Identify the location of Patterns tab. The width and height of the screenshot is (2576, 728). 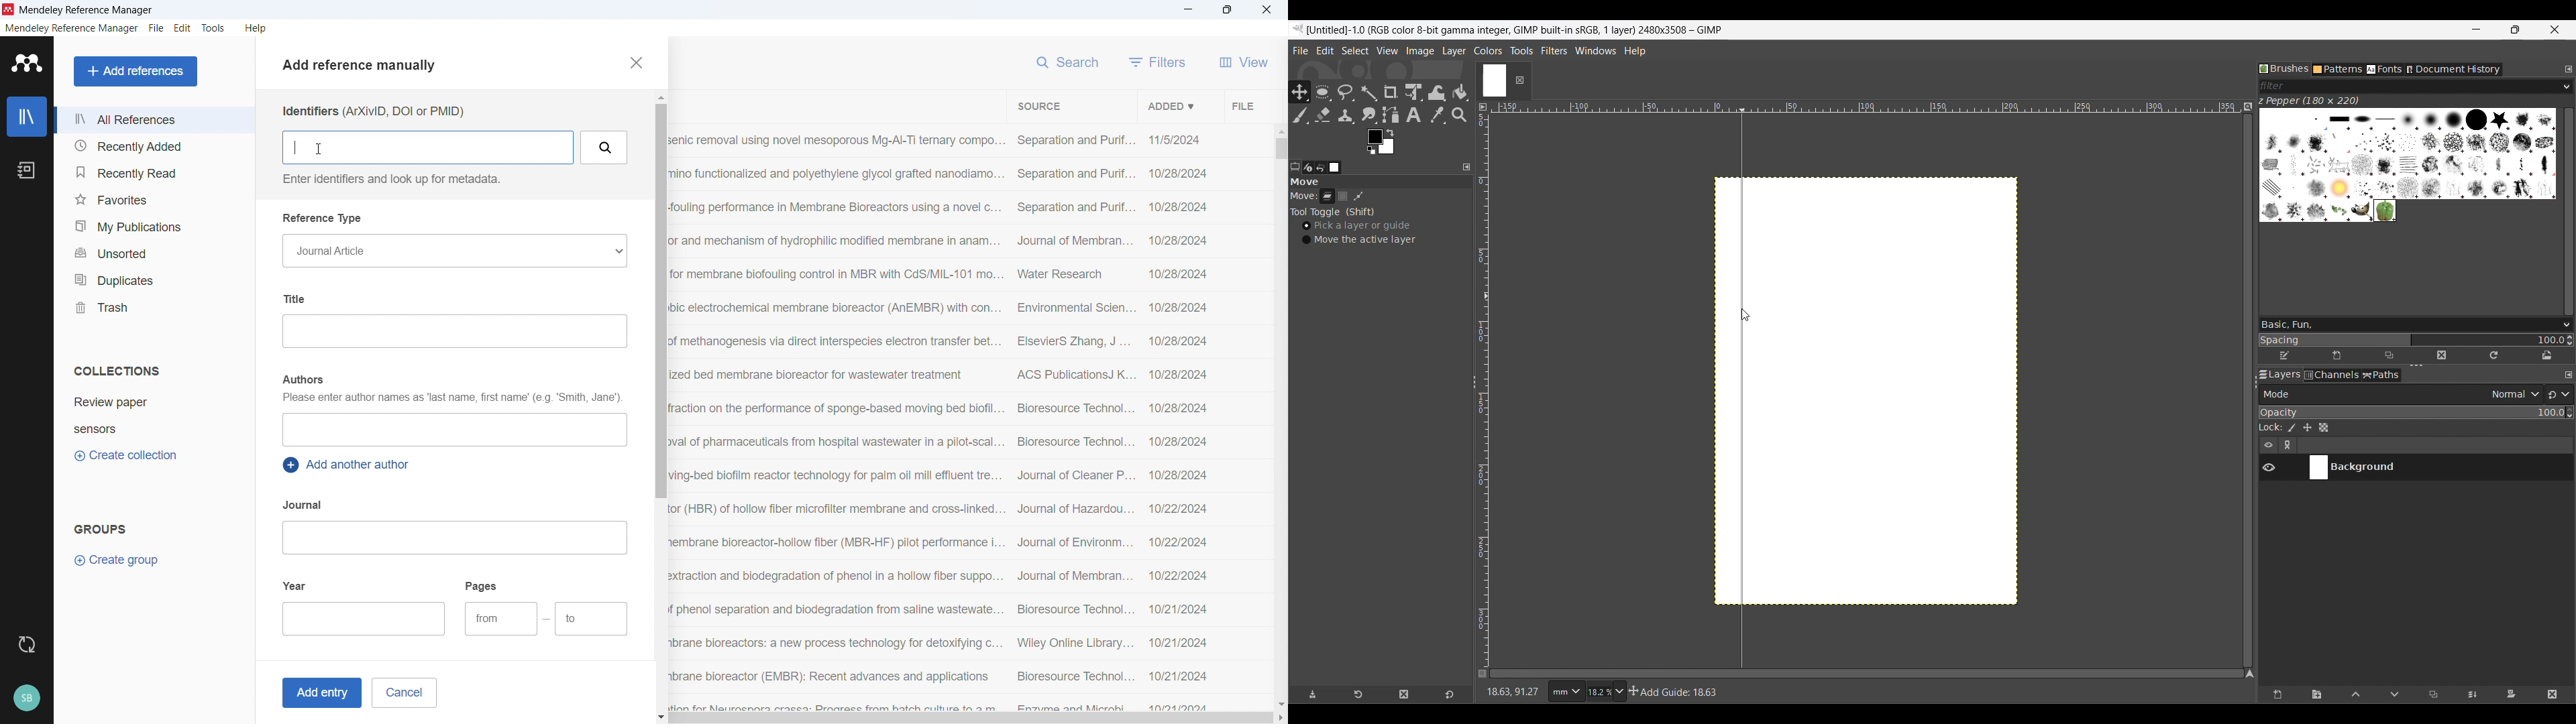
(2338, 70).